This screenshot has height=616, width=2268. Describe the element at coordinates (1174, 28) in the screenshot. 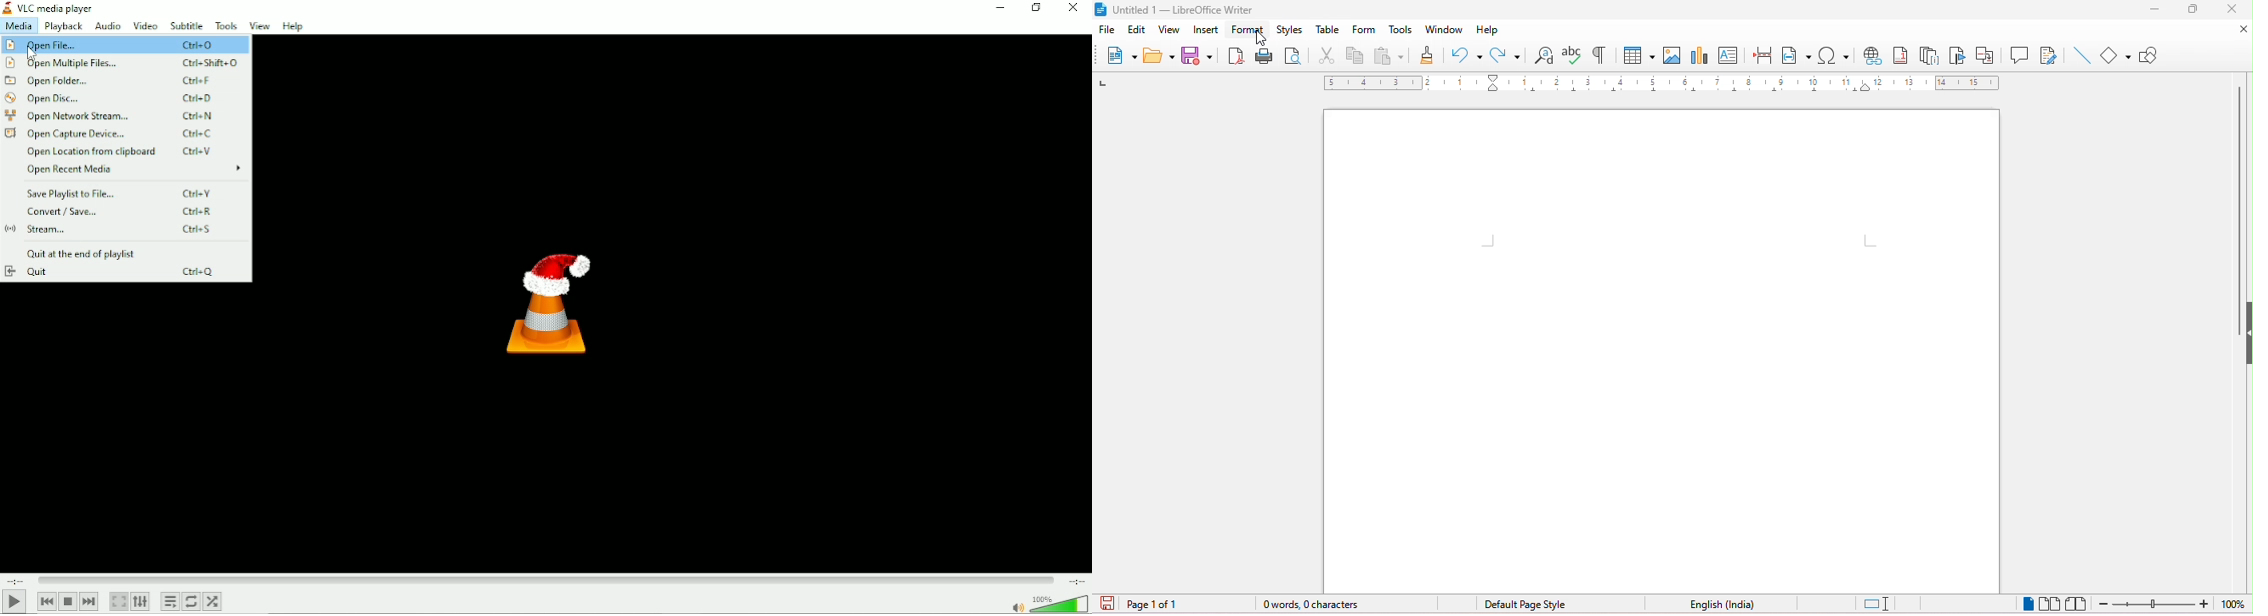

I see `` at that location.